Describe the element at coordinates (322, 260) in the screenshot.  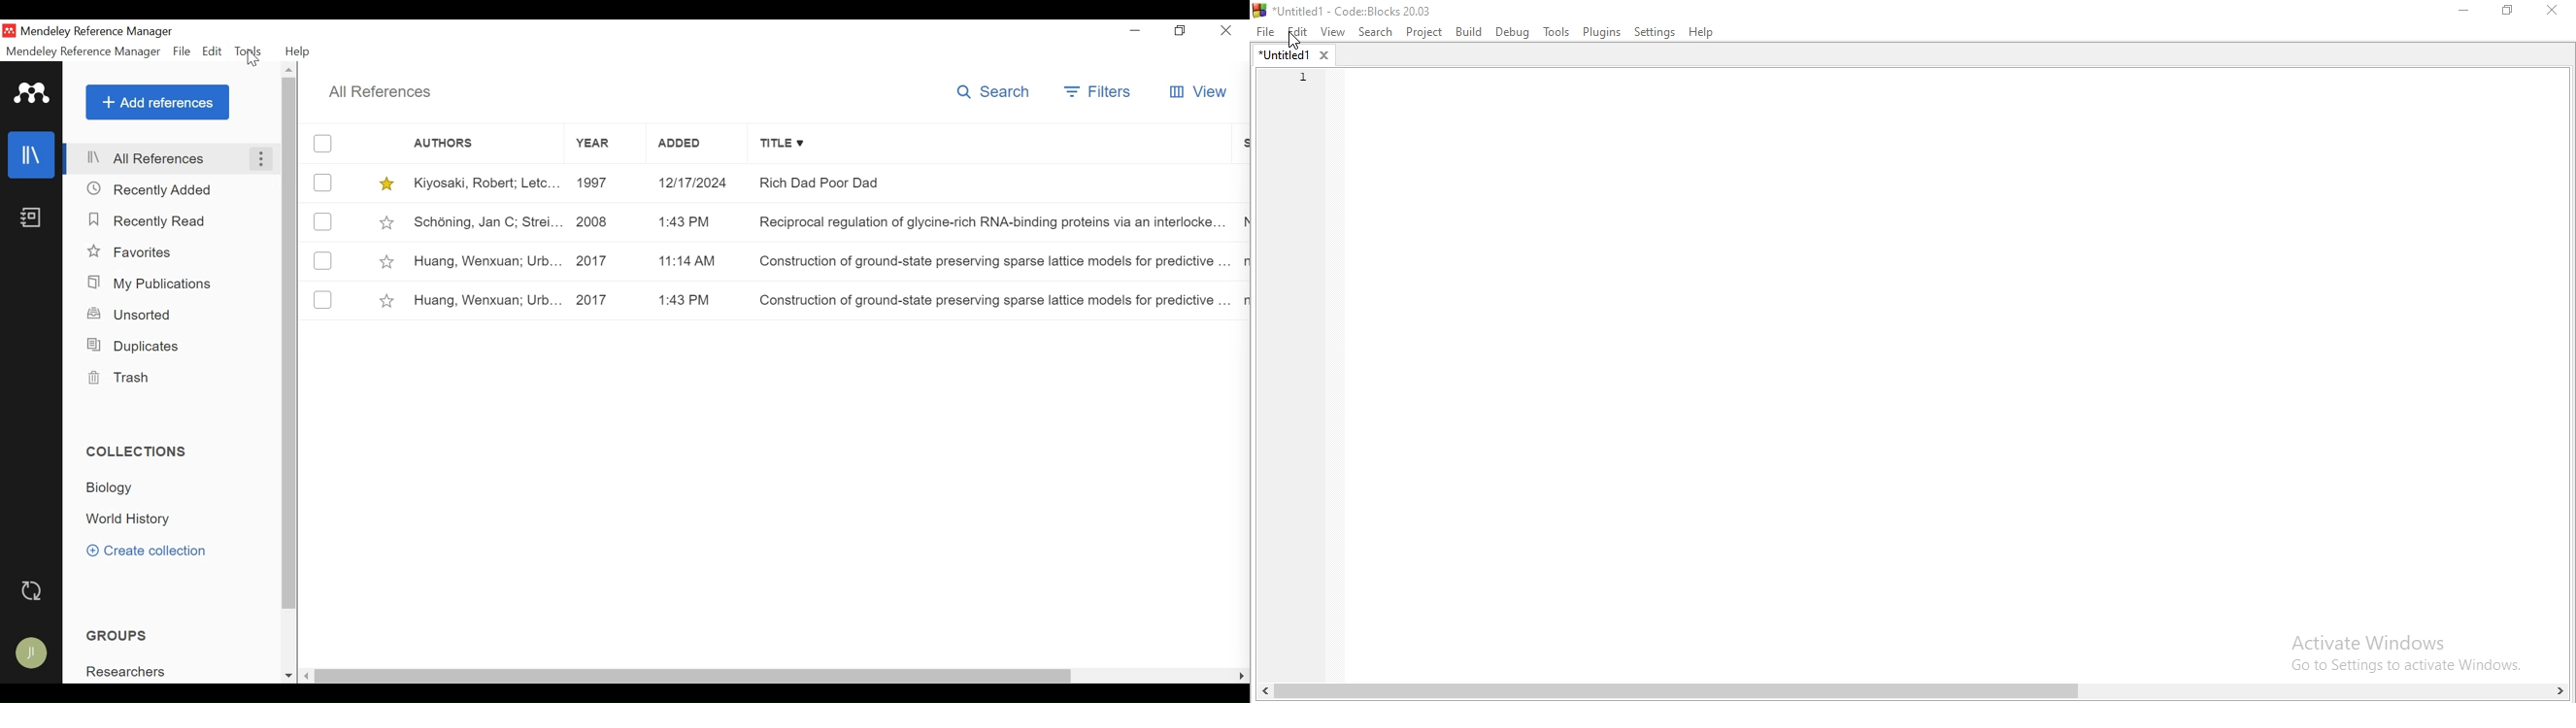
I see `(un)select` at that location.